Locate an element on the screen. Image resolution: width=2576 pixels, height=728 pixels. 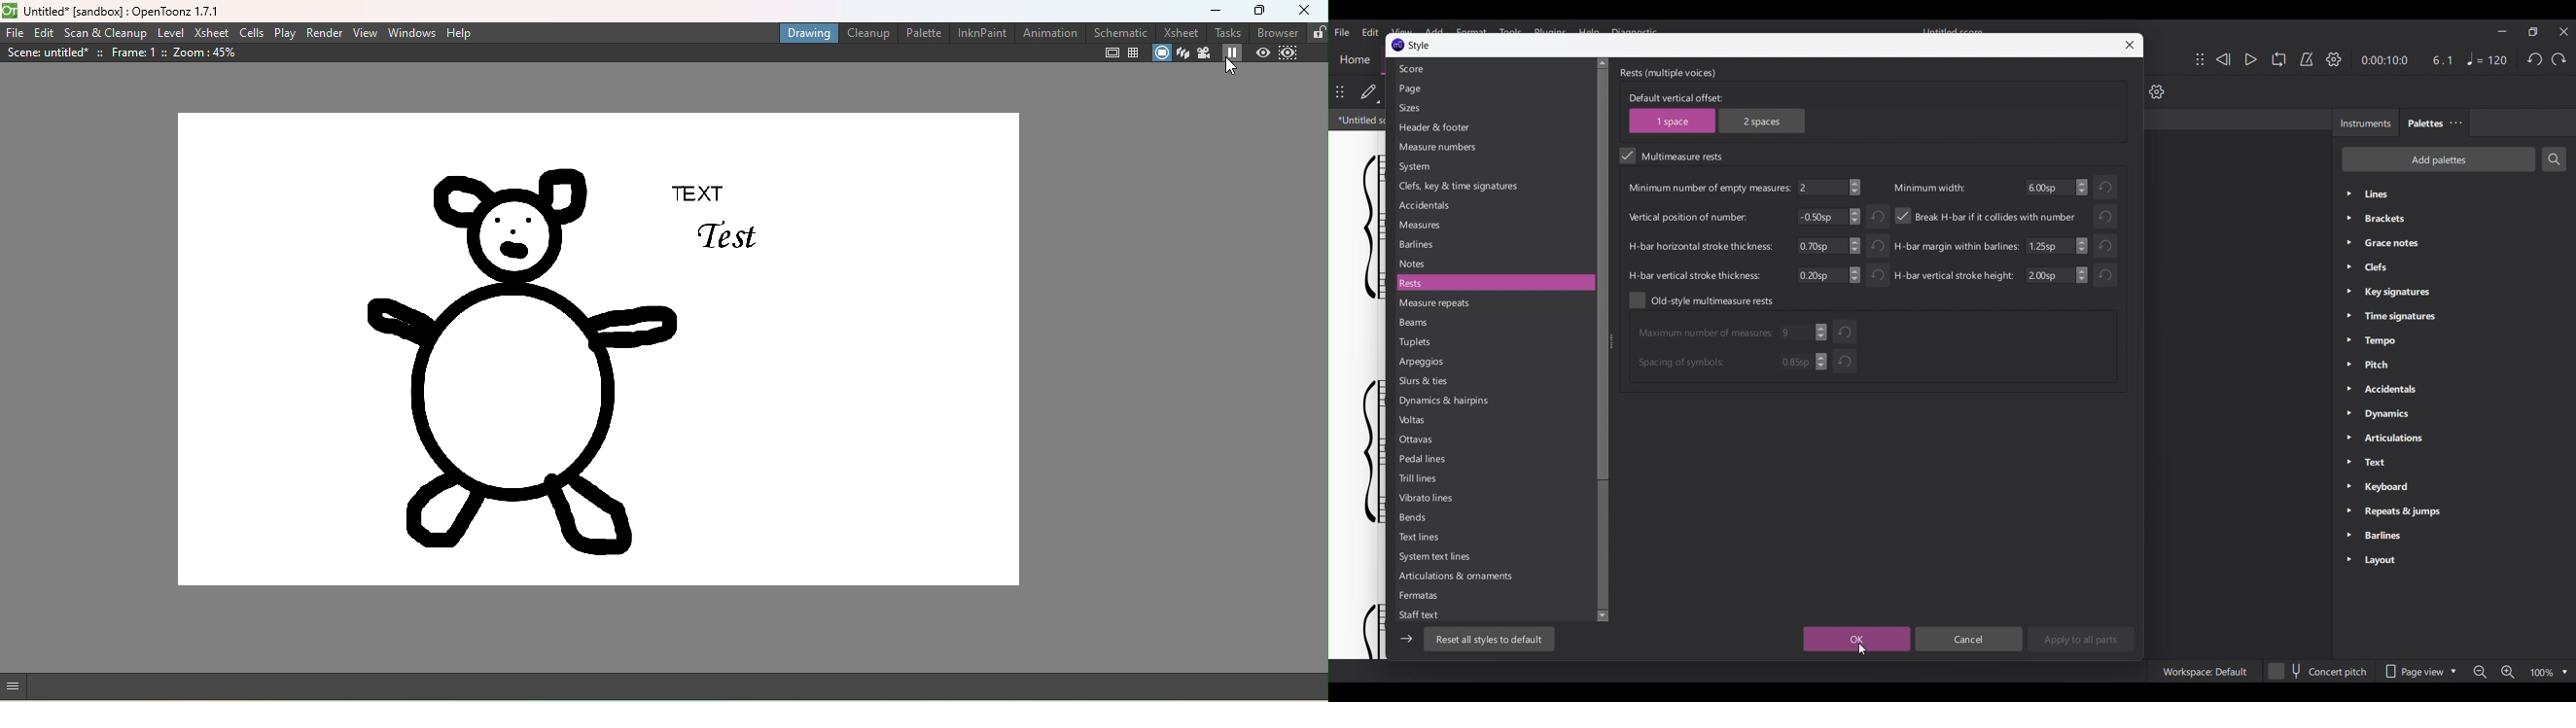
Playback settings is located at coordinates (2335, 58).